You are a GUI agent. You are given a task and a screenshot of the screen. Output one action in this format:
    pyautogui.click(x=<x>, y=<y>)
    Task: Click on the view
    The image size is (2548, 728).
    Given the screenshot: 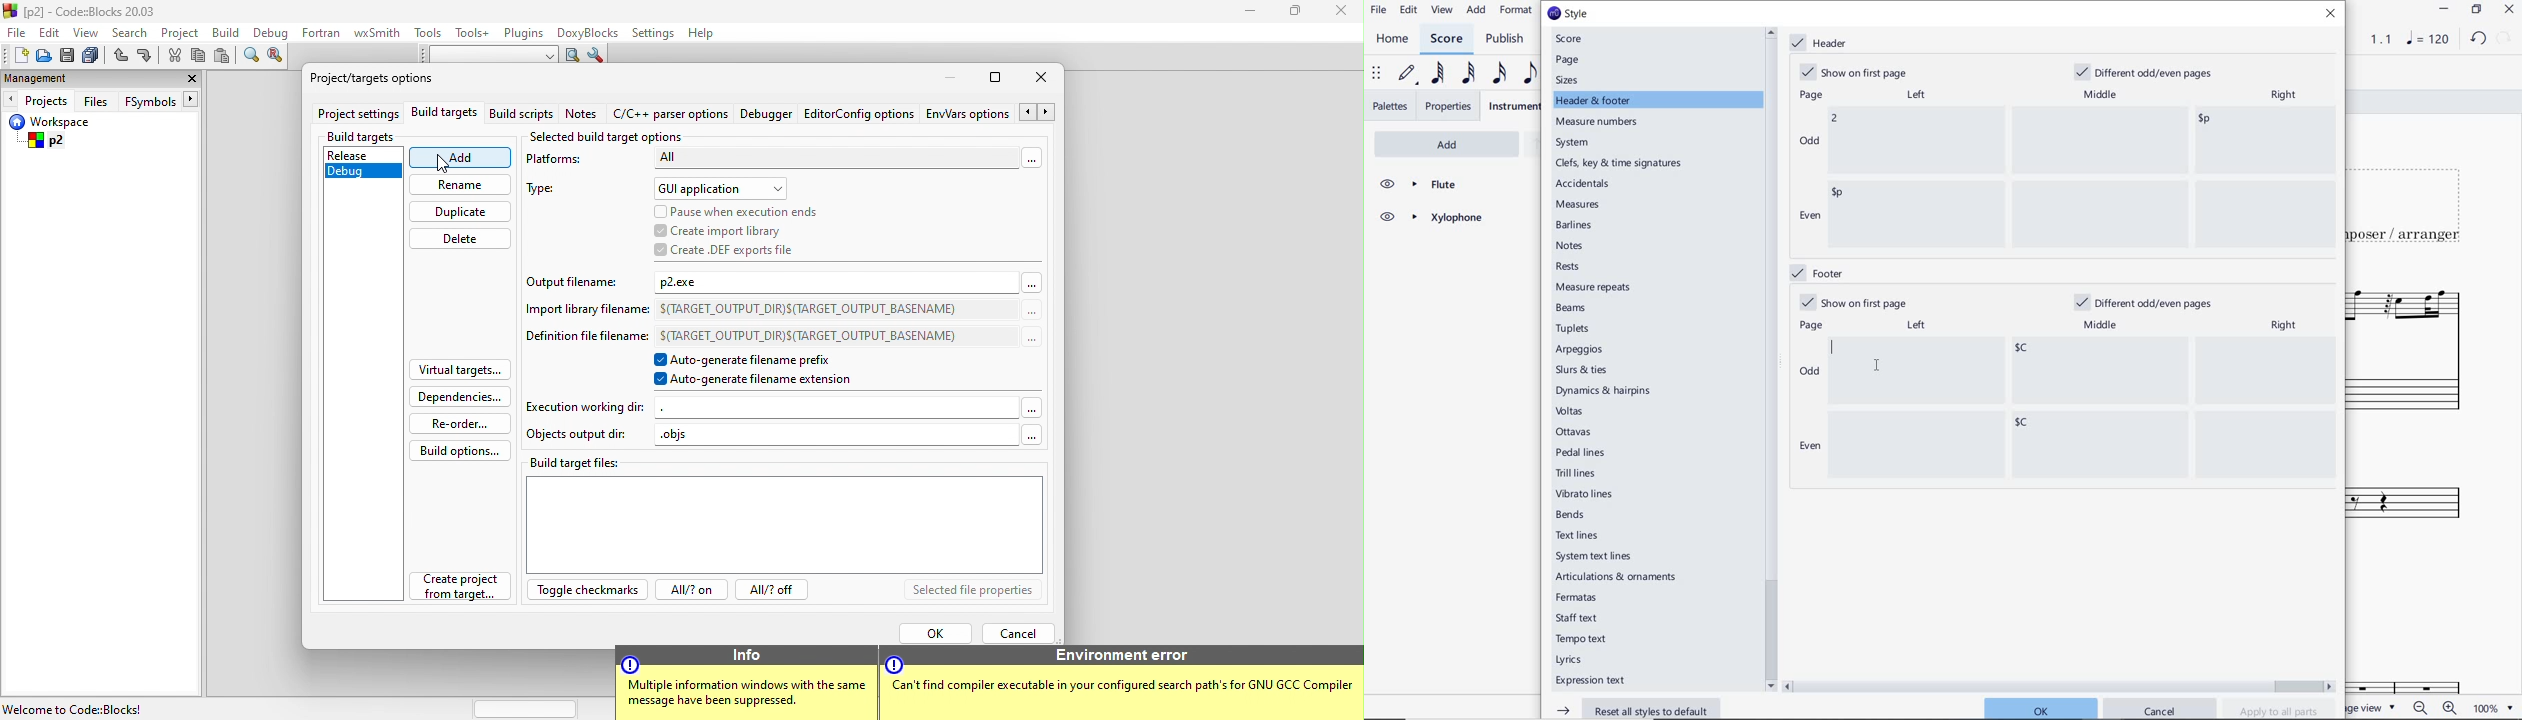 What is the action you would take?
    pyautogui.click(x=87, y=32)
    